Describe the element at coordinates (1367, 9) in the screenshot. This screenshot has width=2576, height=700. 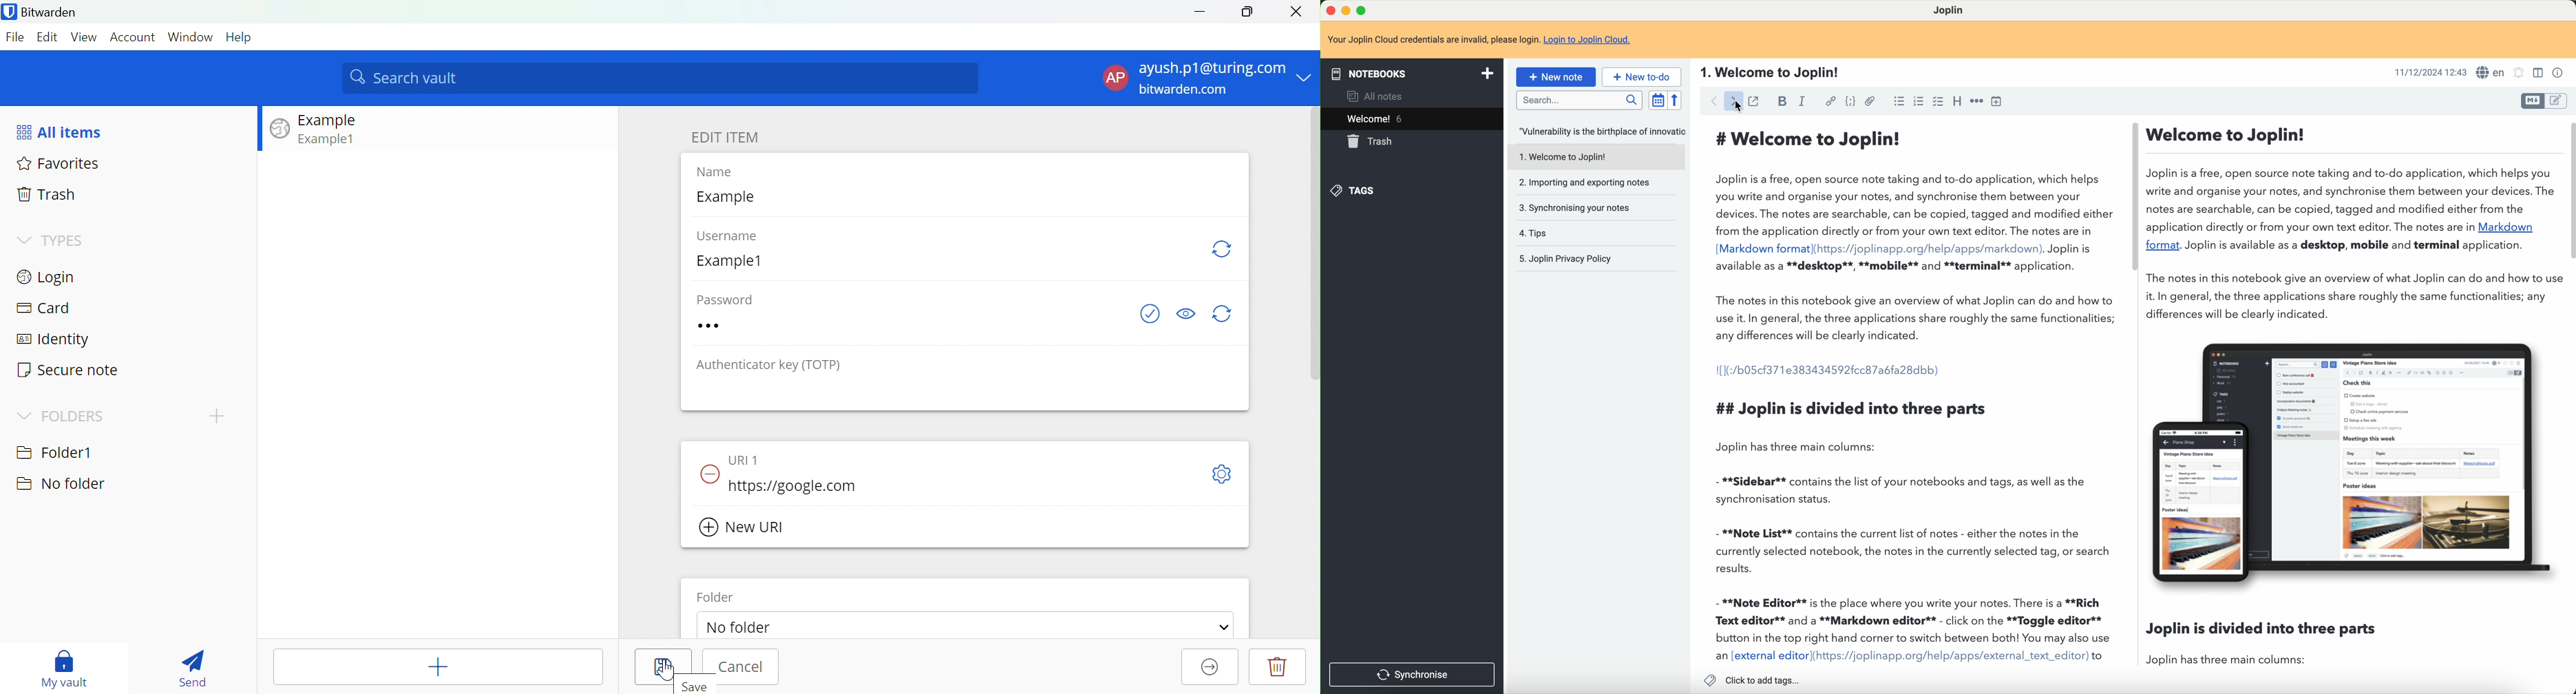
I see `maximize` at that location.